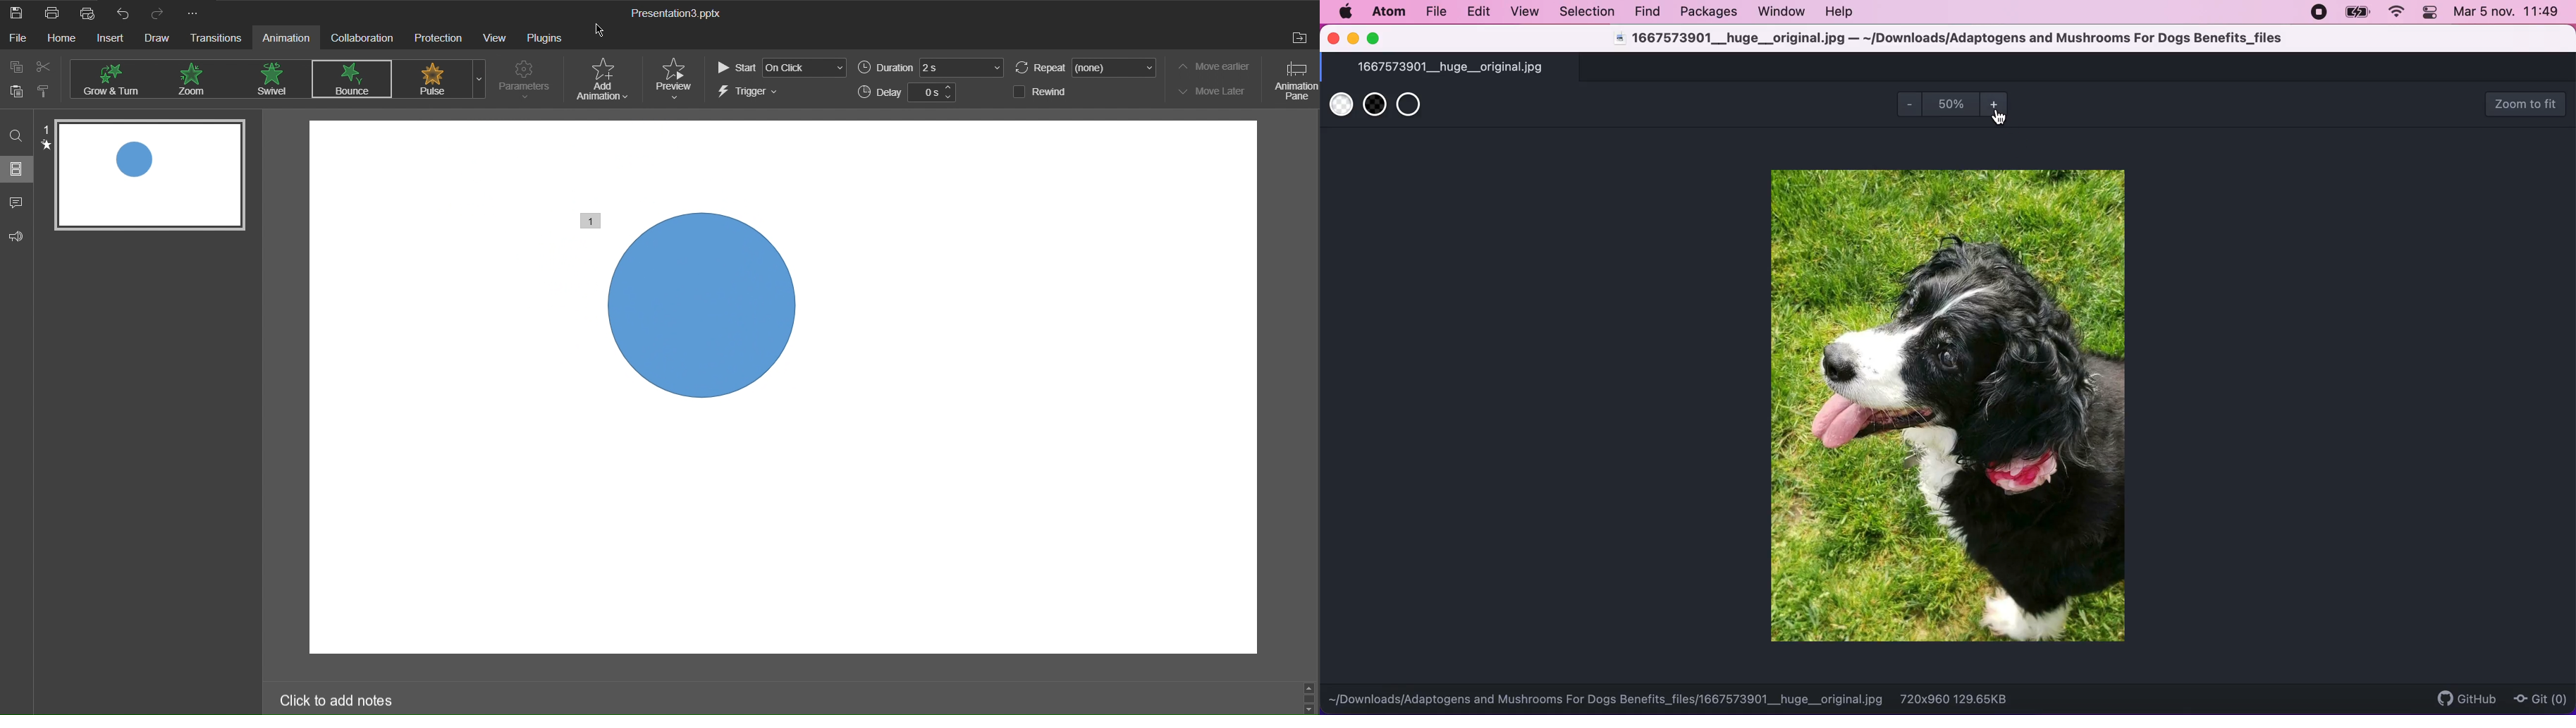  Describe the element at coordinates (2401, 13) in the screenshot. I see `wifi` at that location.